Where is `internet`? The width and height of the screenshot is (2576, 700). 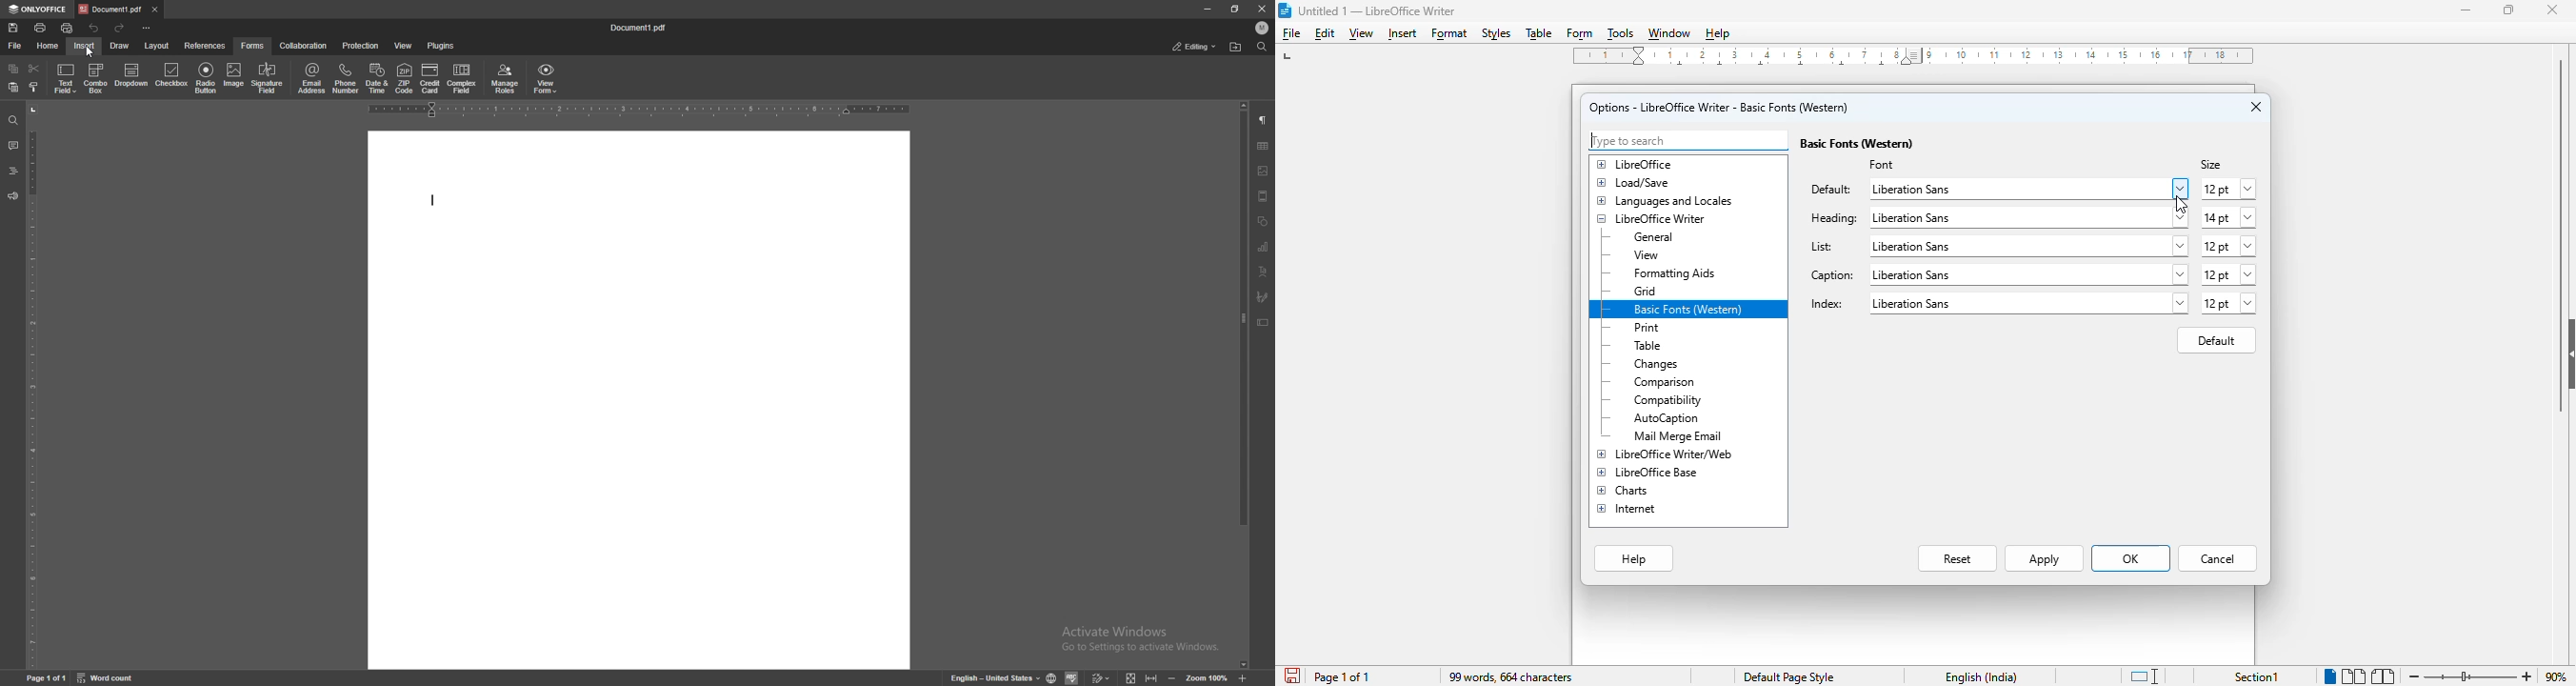 internet is located at coordinates (1626, 508).